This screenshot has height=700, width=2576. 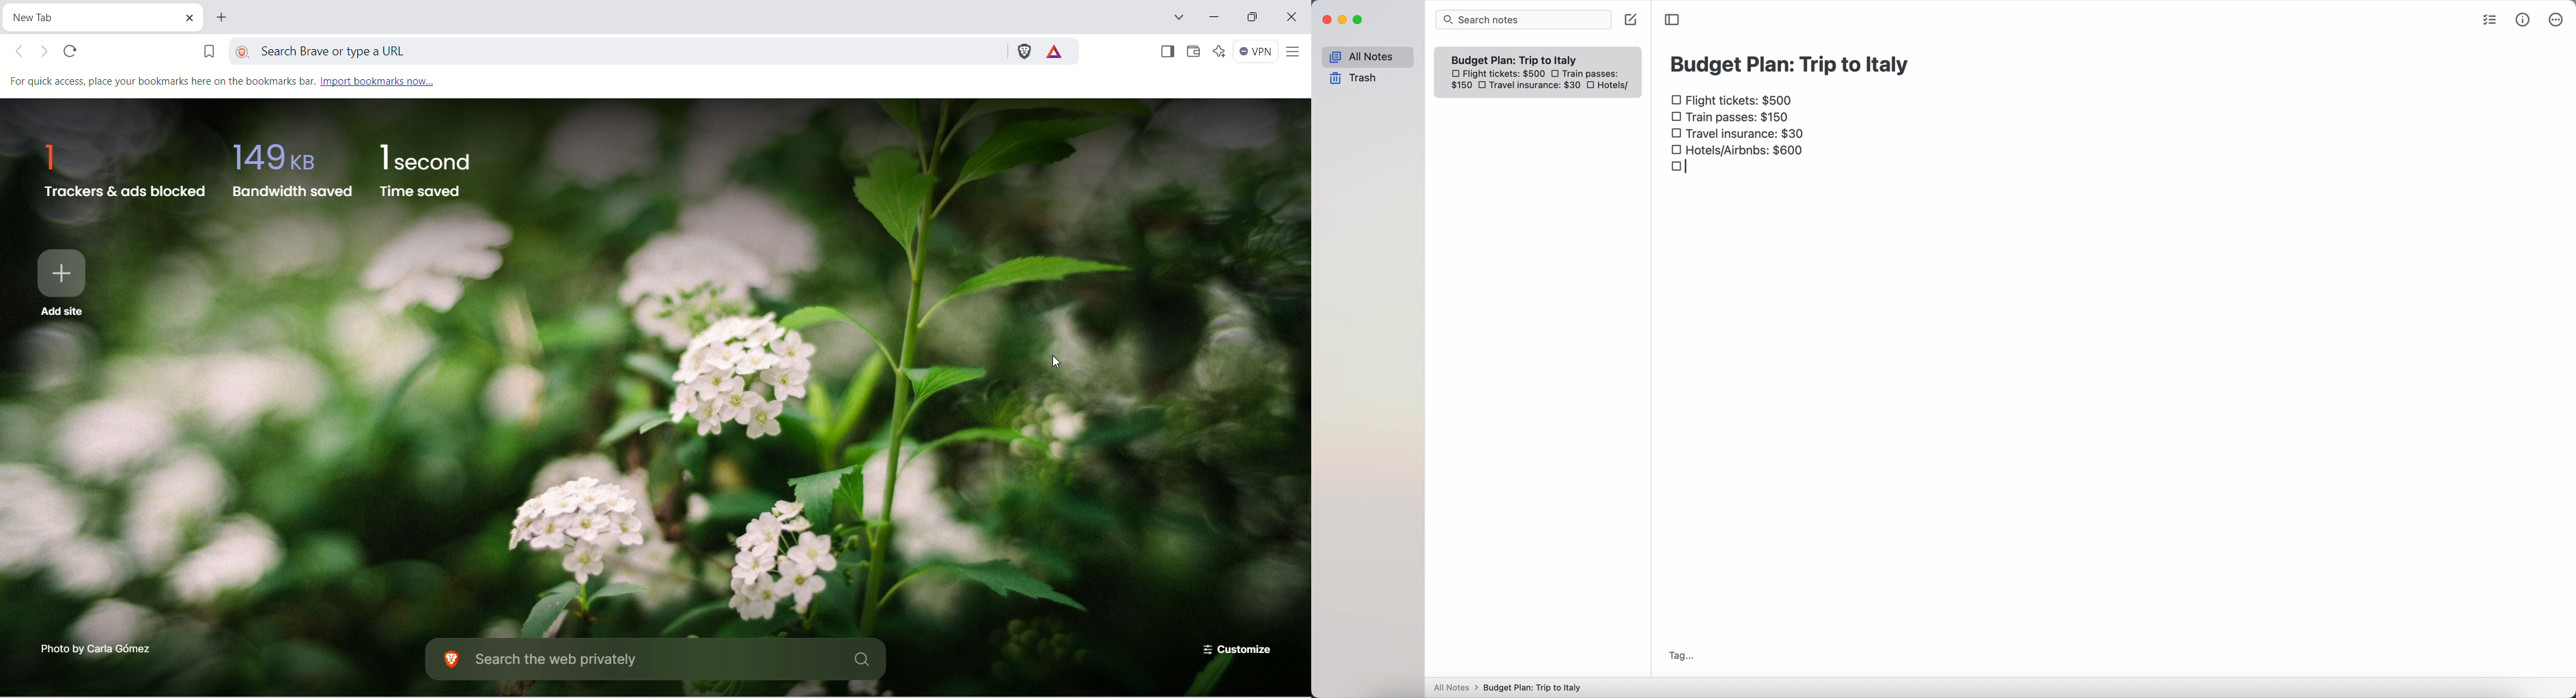 What do you see at coordinates (1523, 20) in the screenshot?
I see `search bar` at bounding box center [1523, 20].